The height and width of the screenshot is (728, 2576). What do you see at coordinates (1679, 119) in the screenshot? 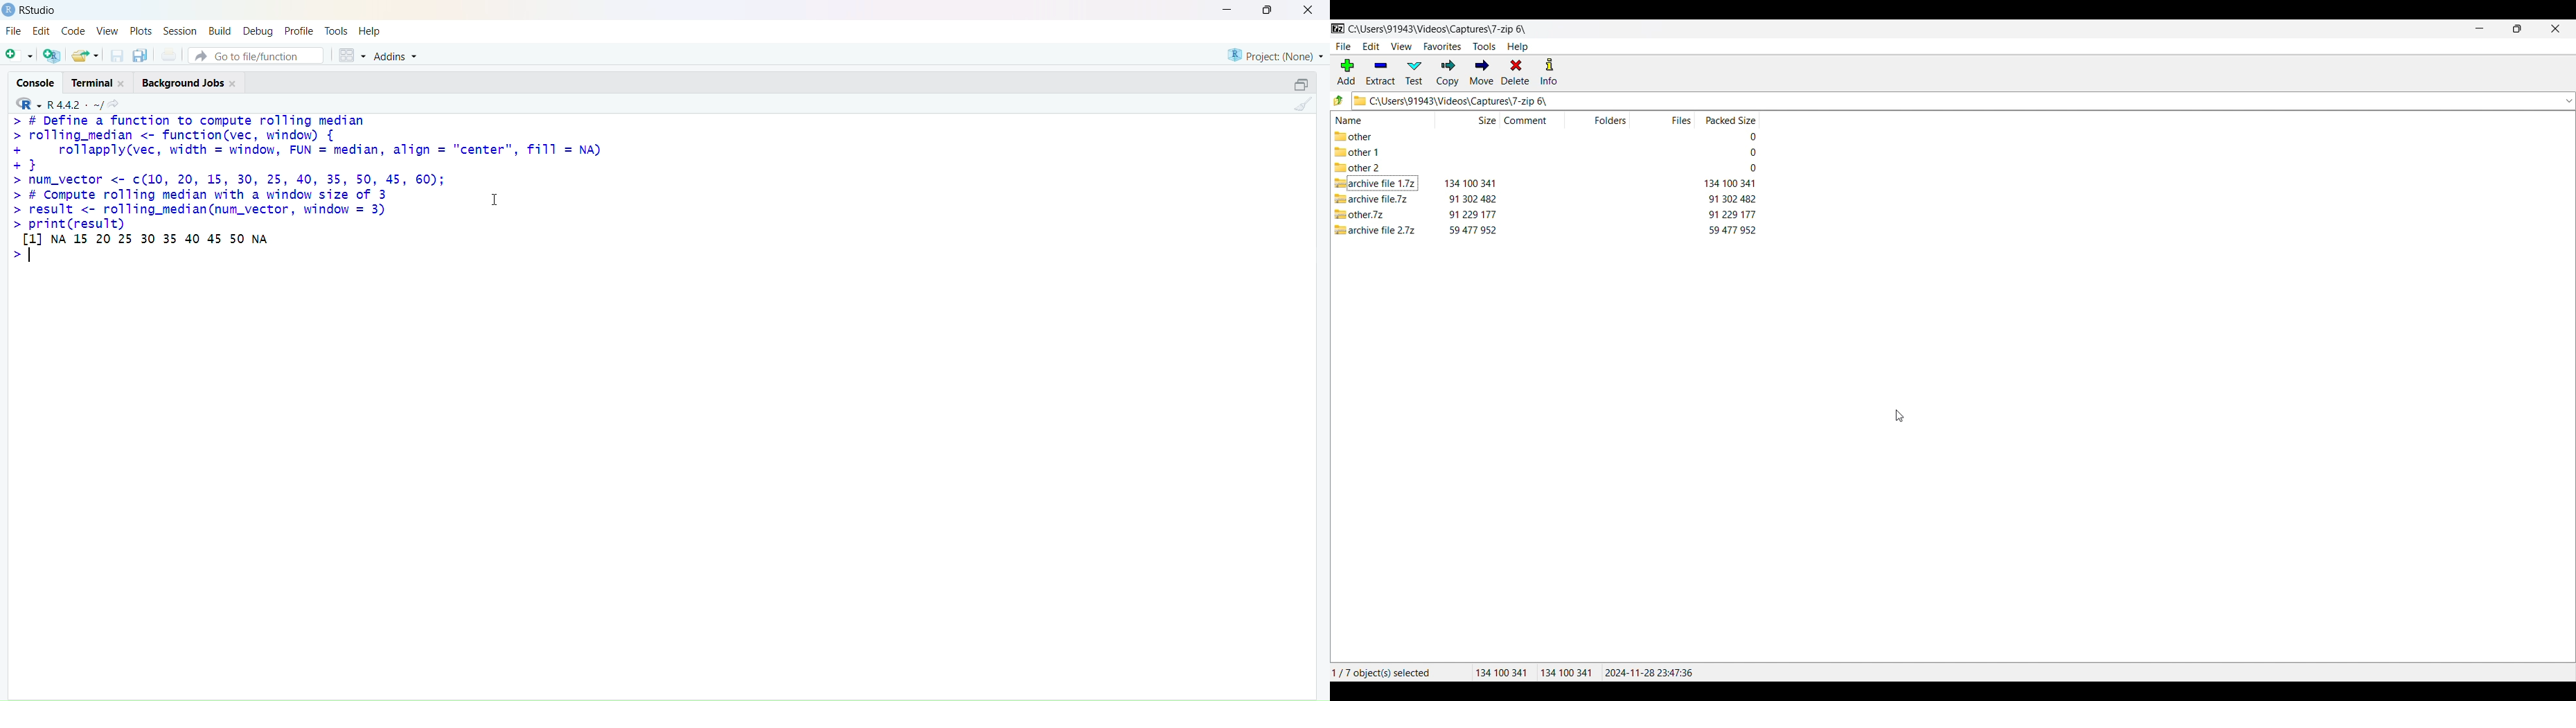
I see `Files column` at bounding box center [1679, 119].